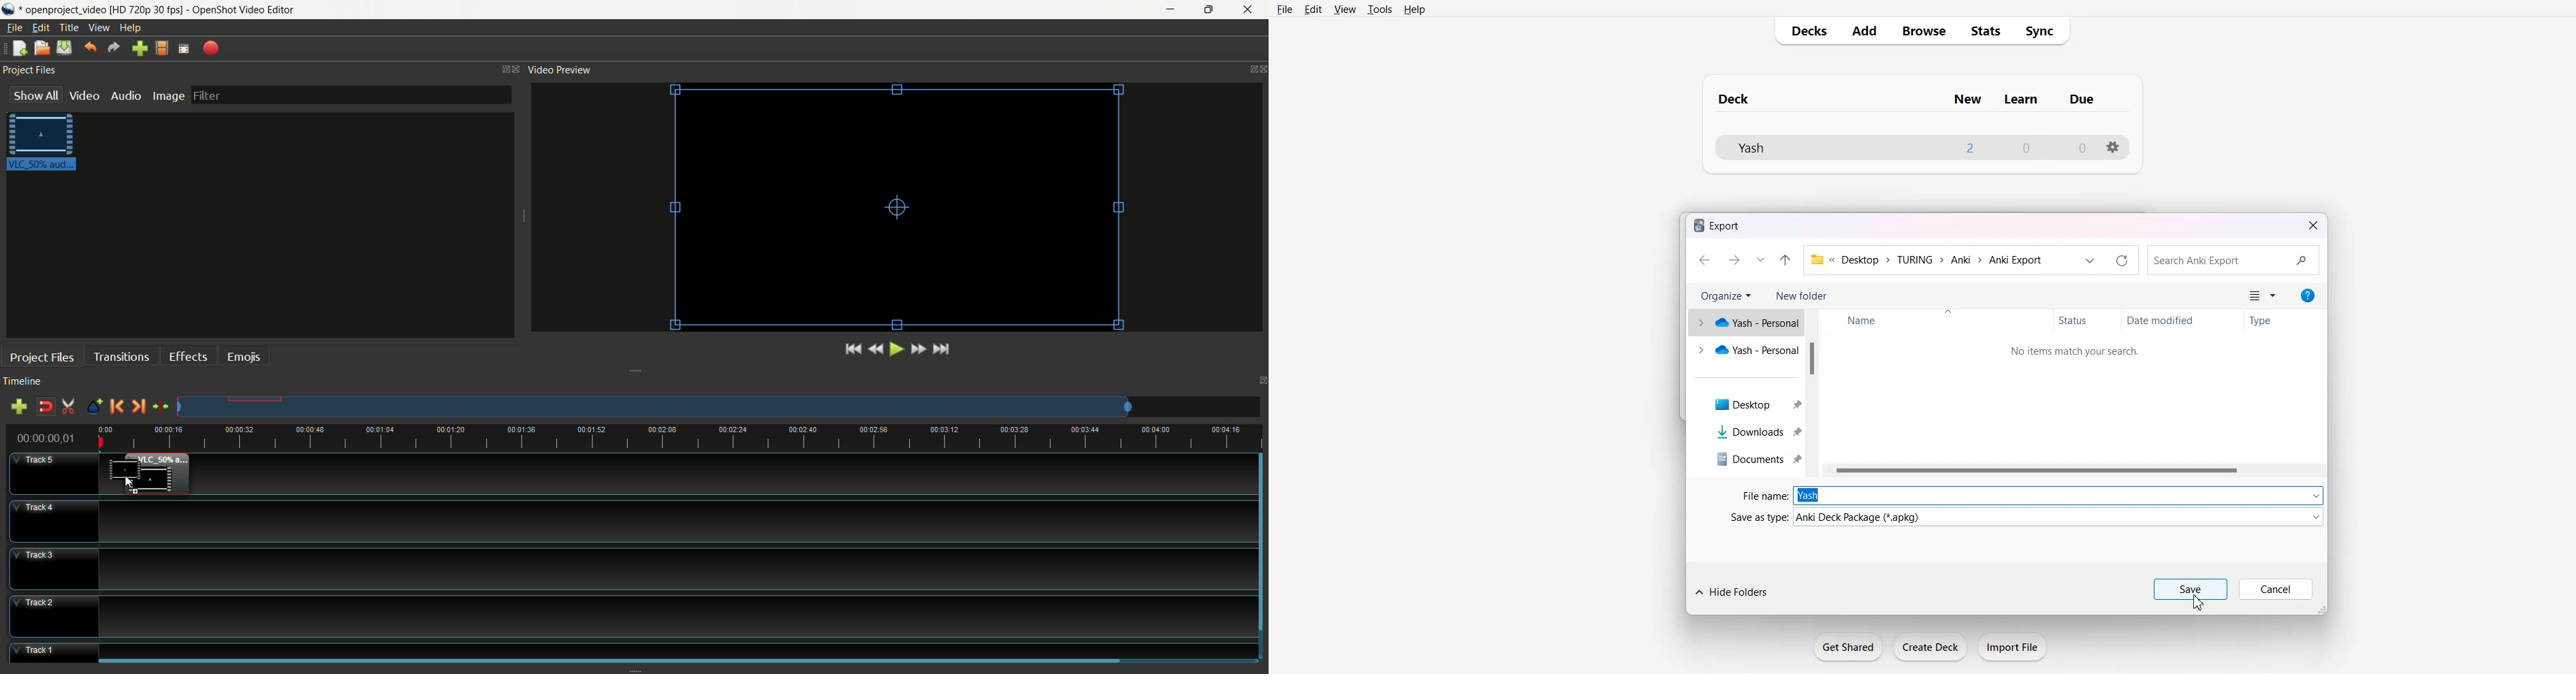 This screenshot has height=700, width=2576. What do you see at coordinates (1315, 10) in the screenshot?
I see `Edit` at bounding box center [1315, 10].